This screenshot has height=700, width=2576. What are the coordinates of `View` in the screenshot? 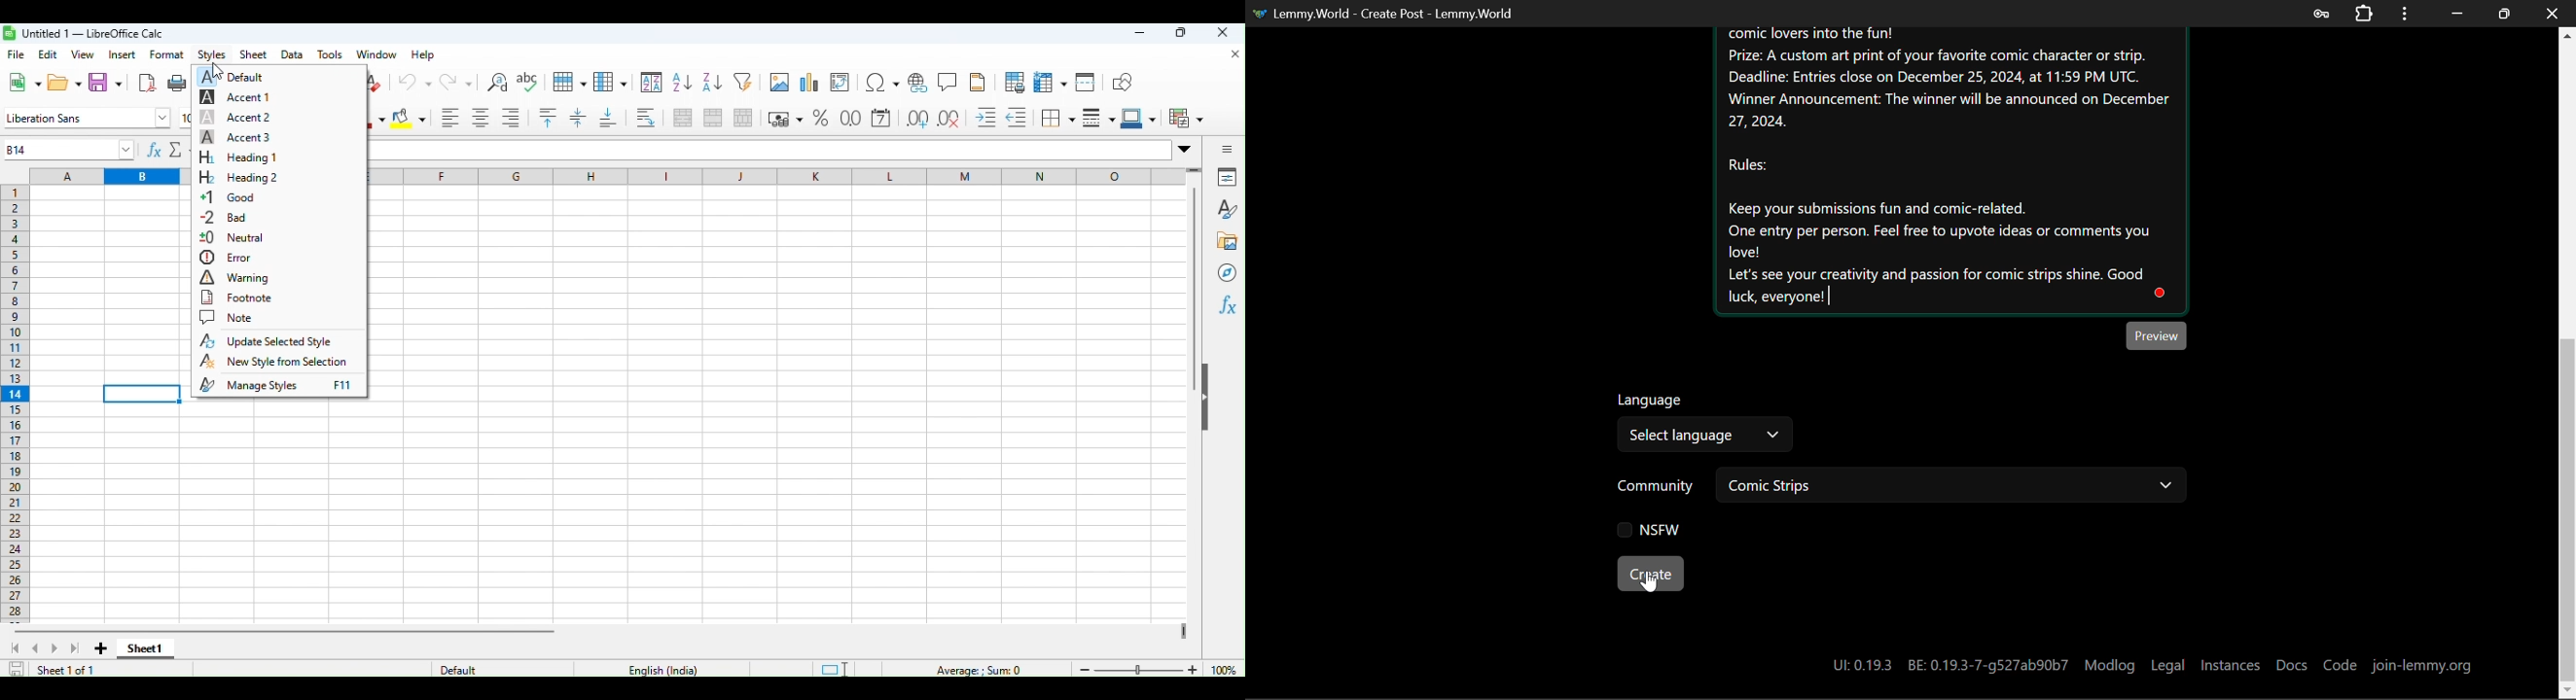 It's located at (84, 52).